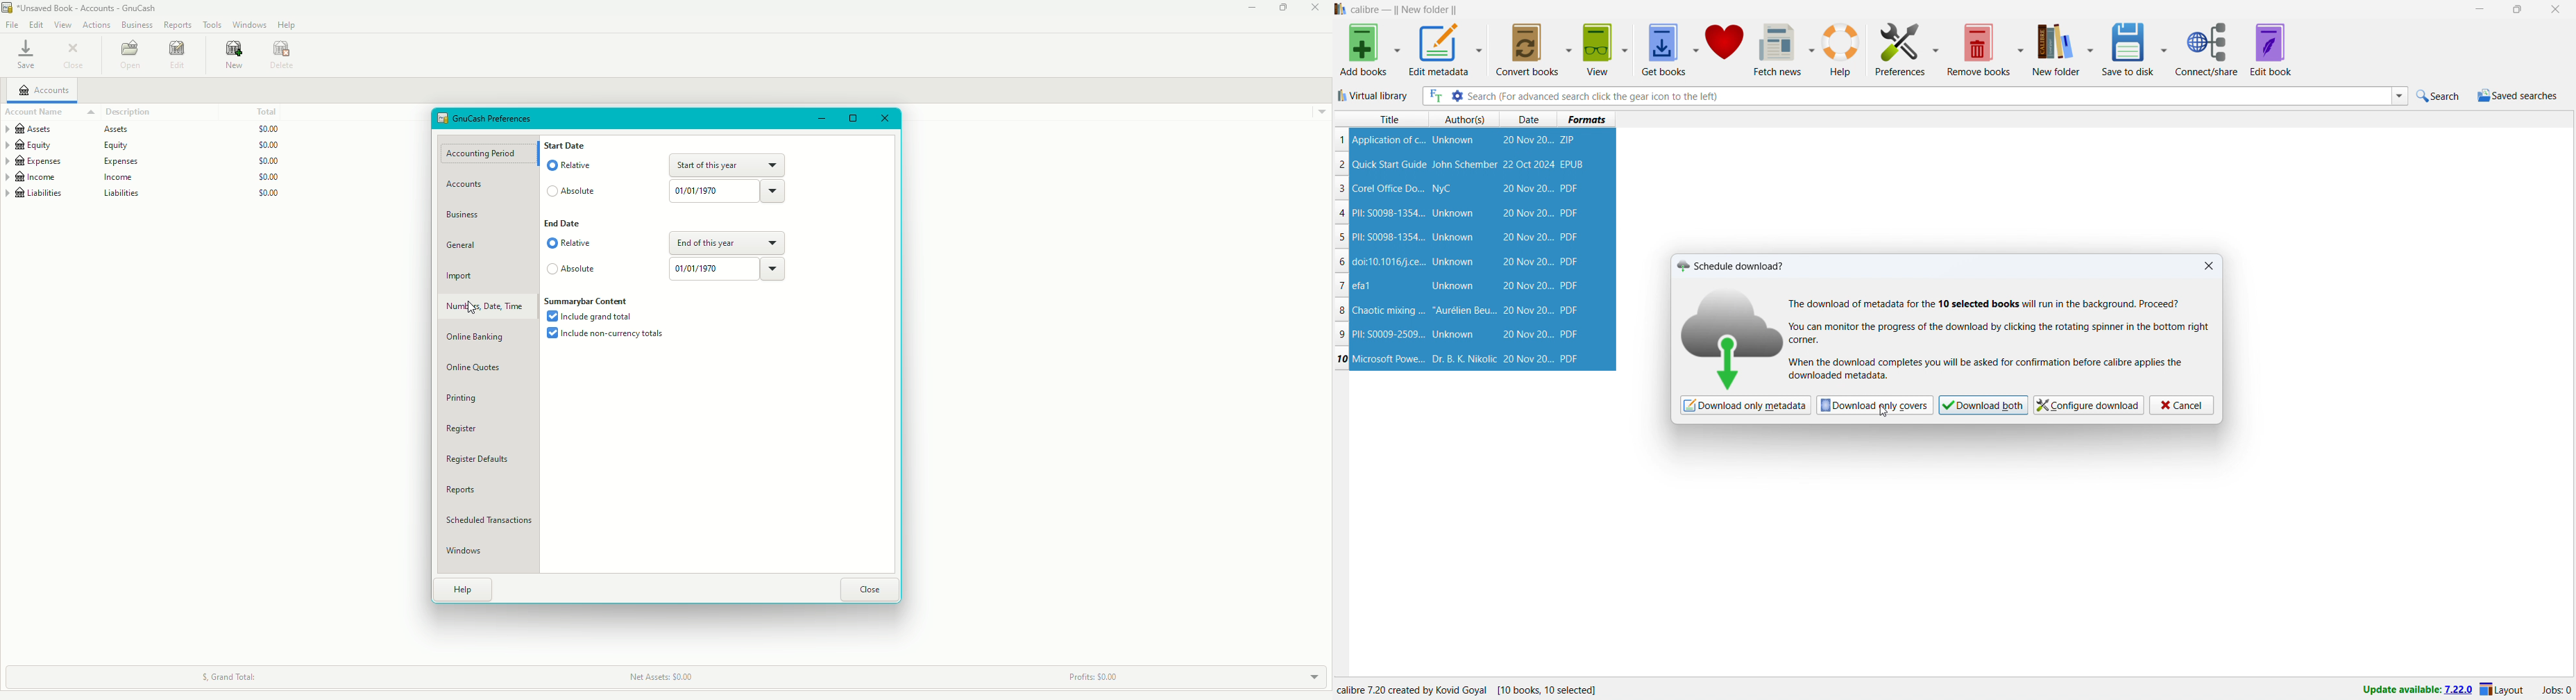 The width and height of the screenshot is (2576, 700). I want to click on Search (For advanced search click the gear icon to the left), so click(1927, 95).